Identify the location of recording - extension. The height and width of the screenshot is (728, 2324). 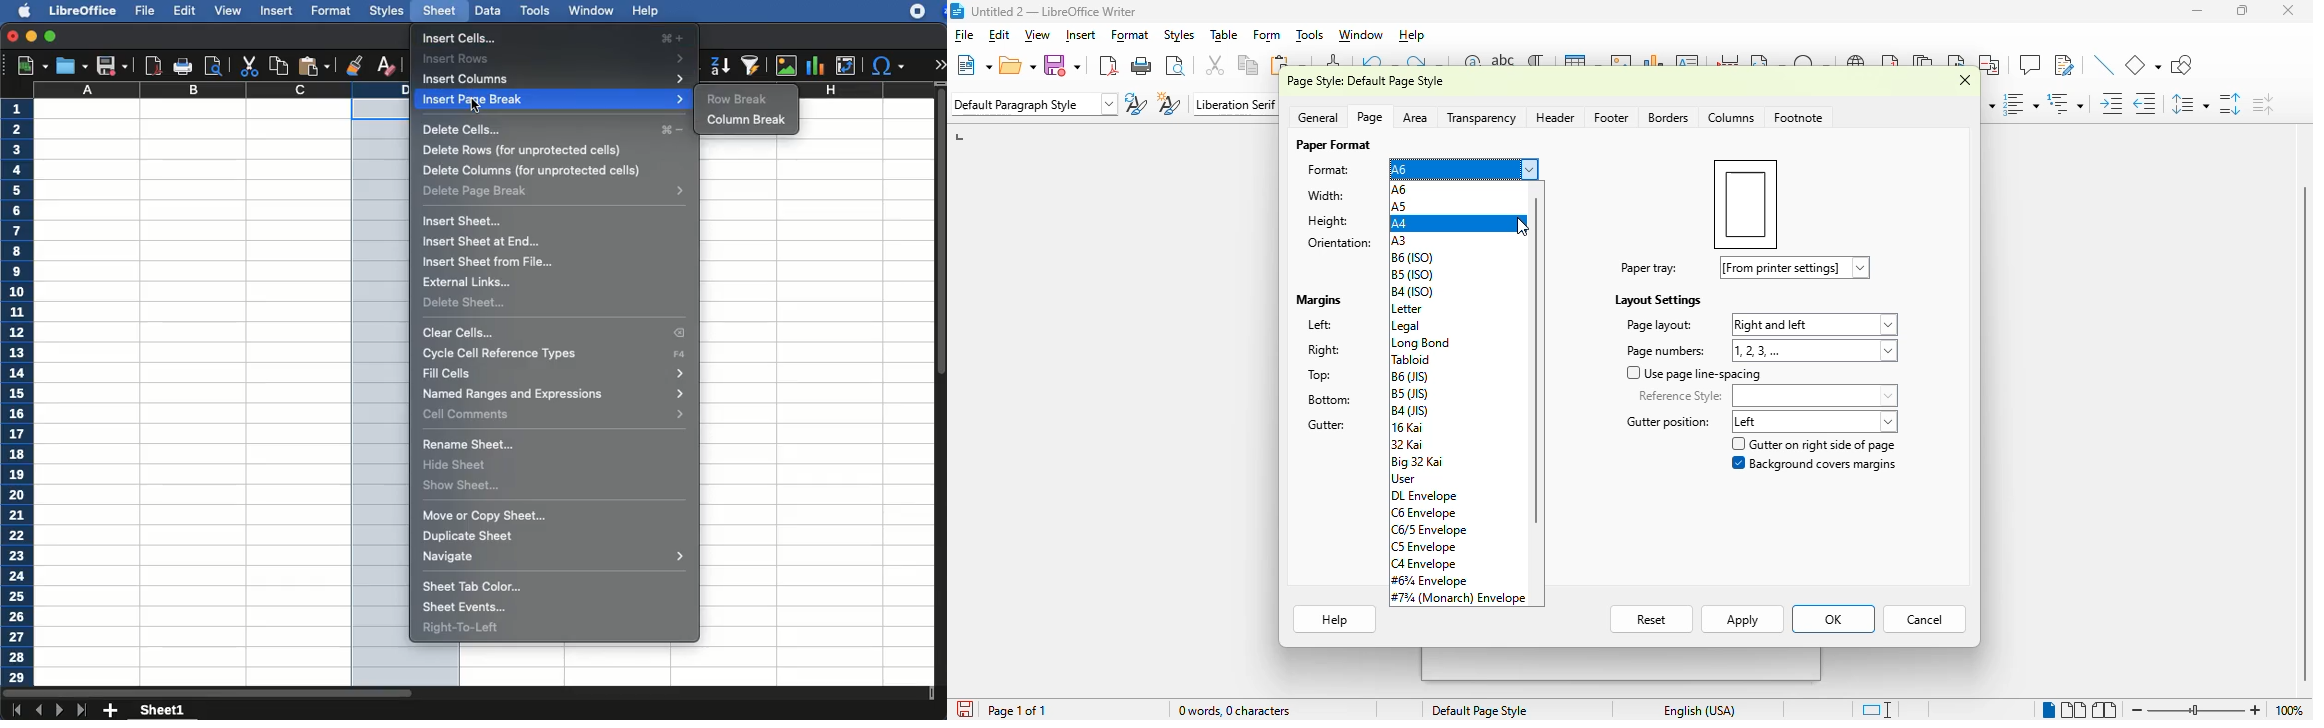
(918, 11).